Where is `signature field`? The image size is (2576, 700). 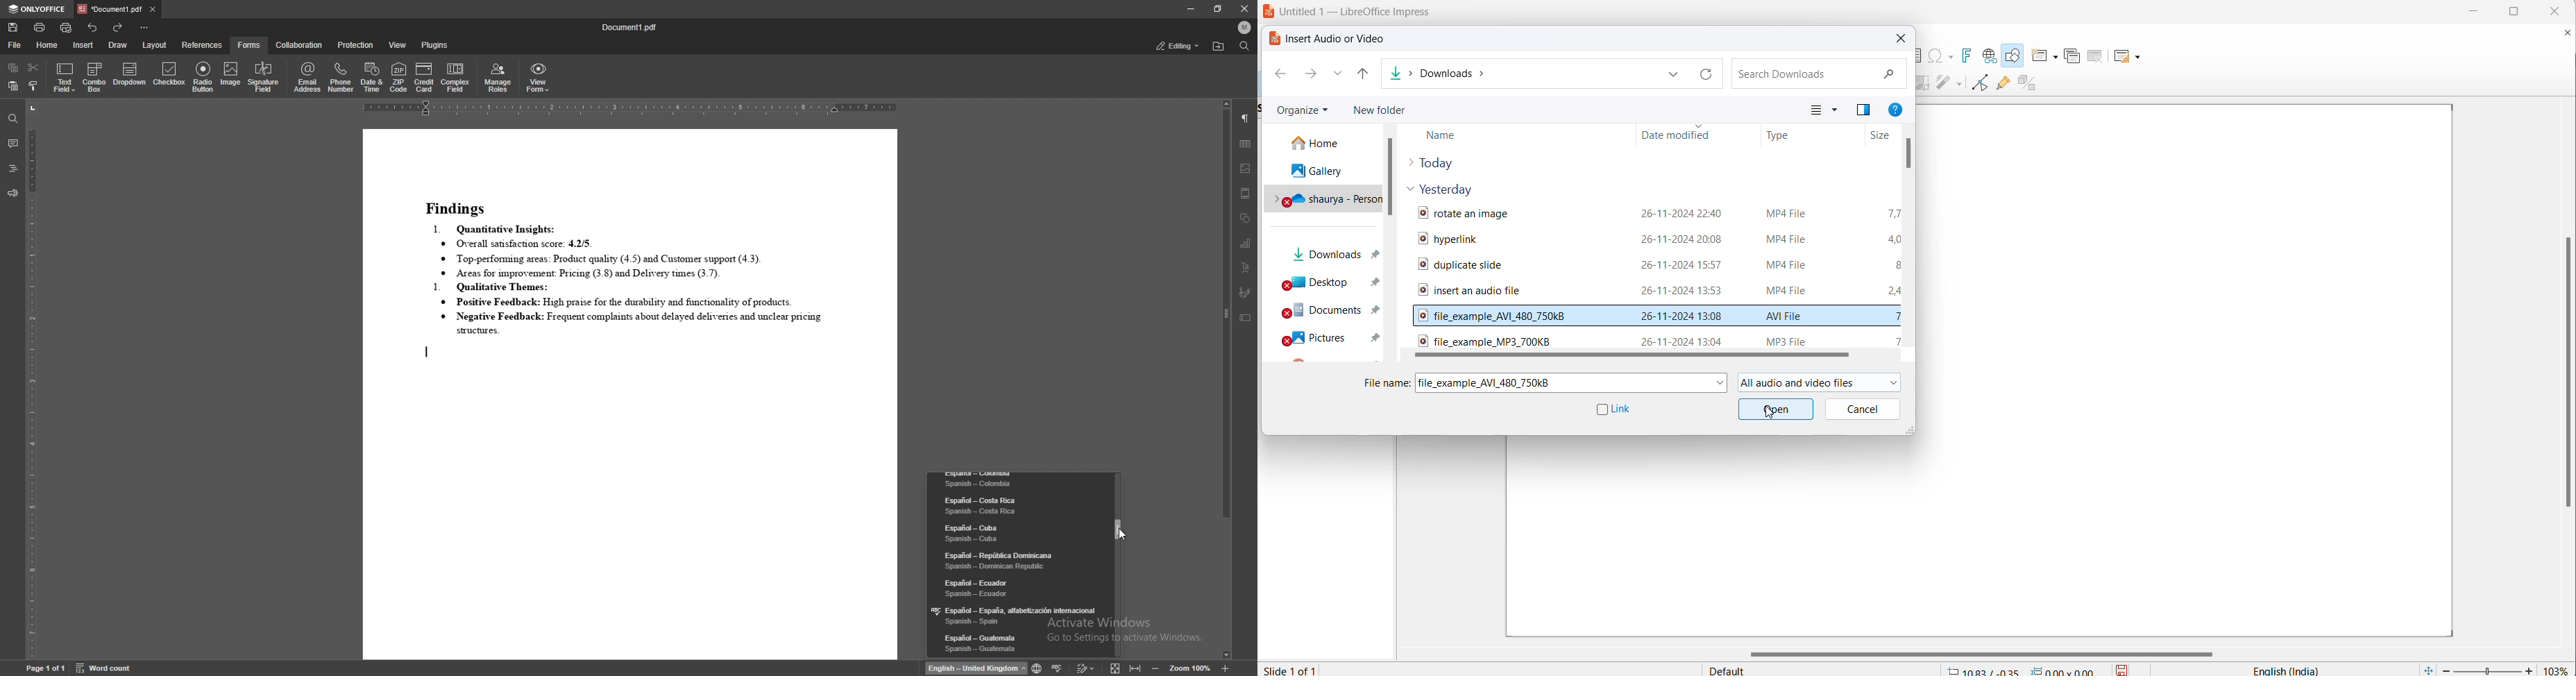
signature field is located at coordinates (1244, 291).